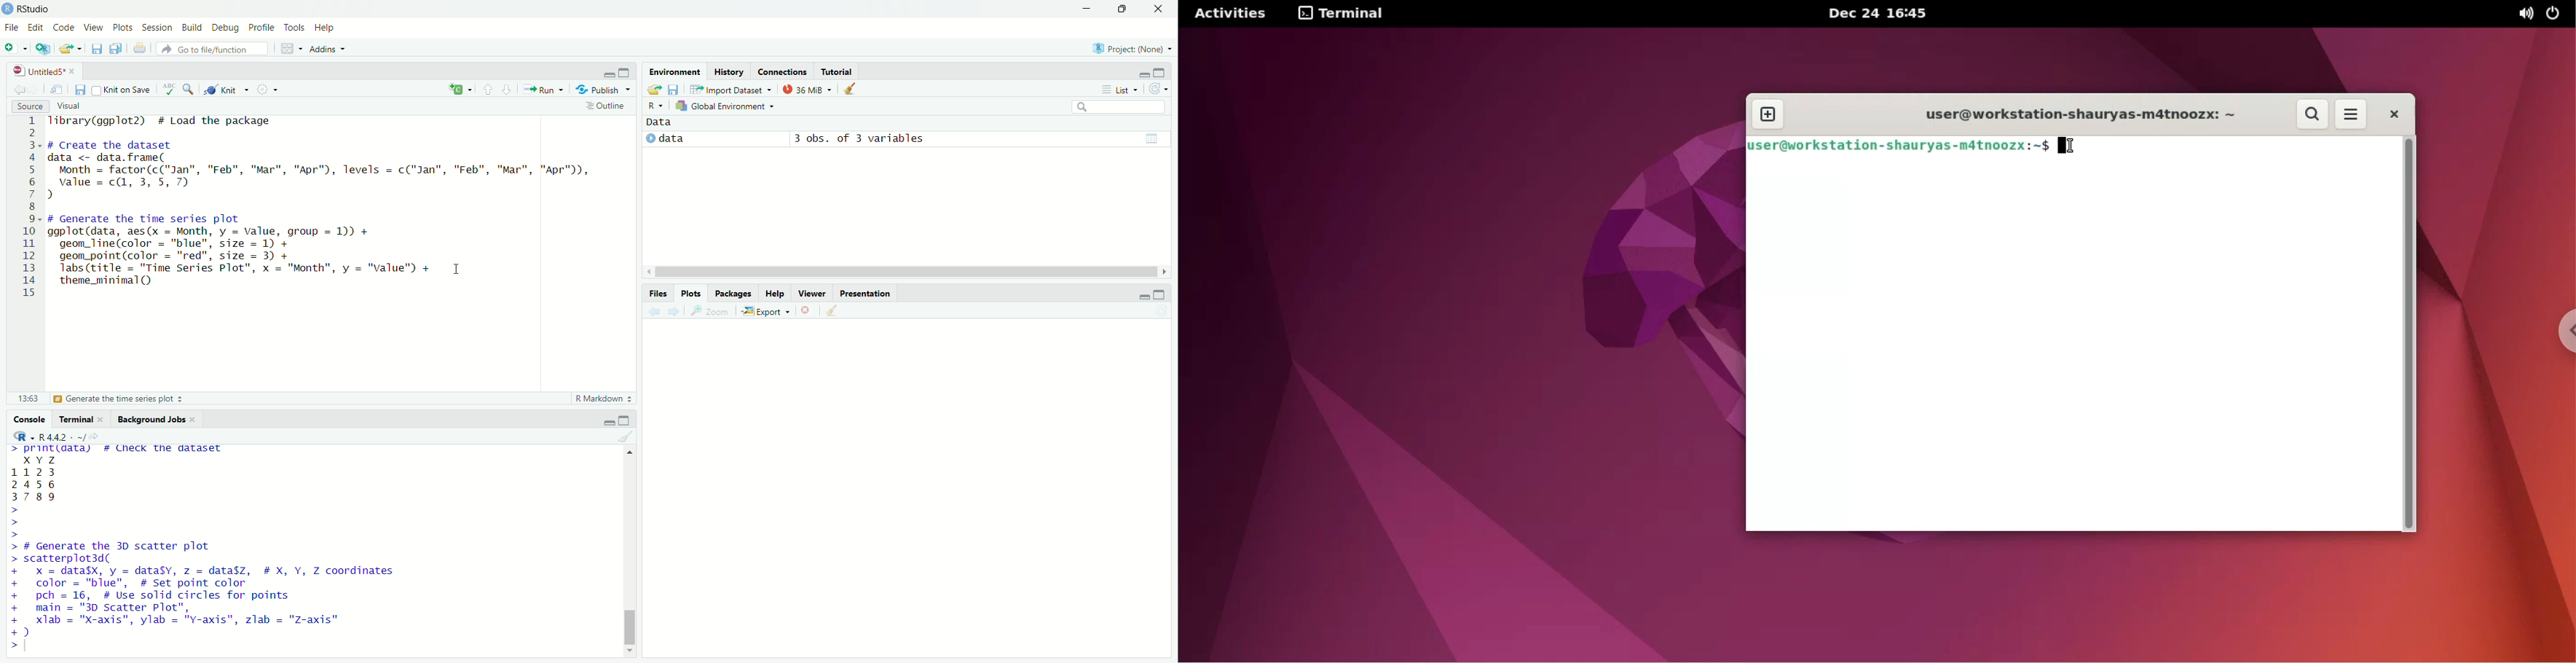 This screenshot has width=2576, height=672. Describe the element at coordinates (169, 121) in the screenshot. I see `library to load the package` at that location.